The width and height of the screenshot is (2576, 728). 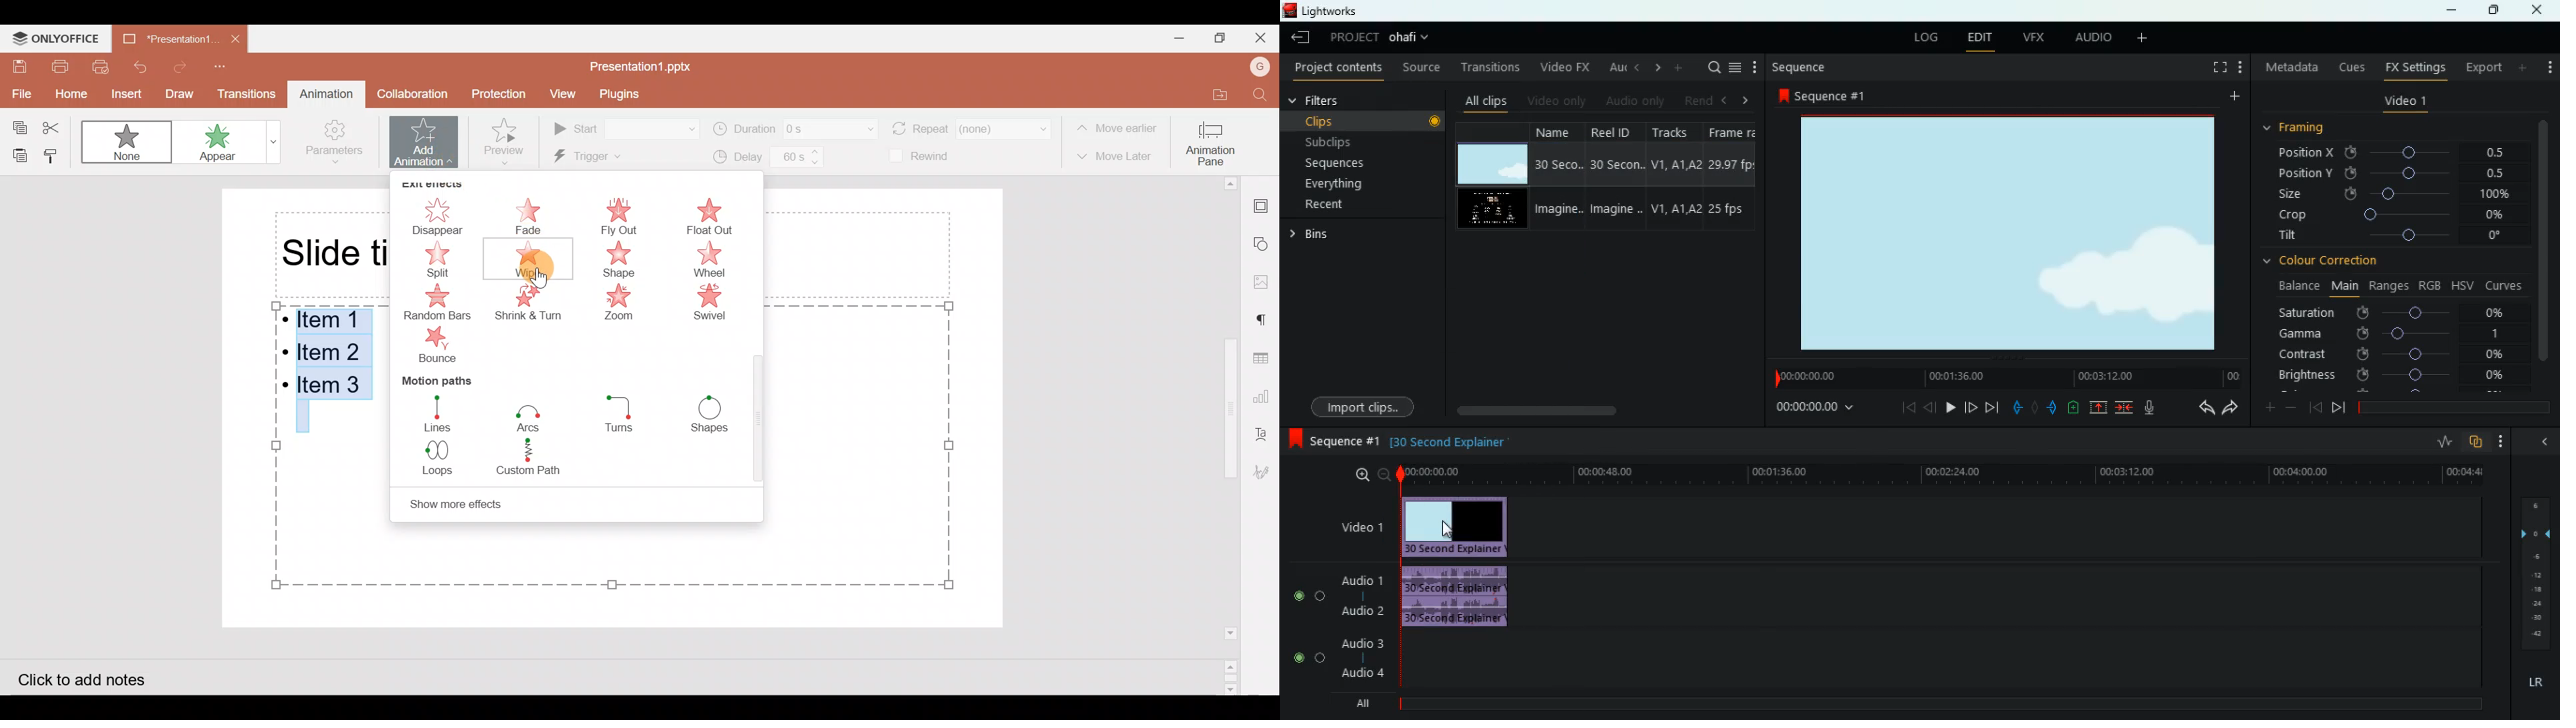 What do you see at coordinates (1268, 393) in the screenshot?
I see `Chart settings` at bounding box center [1268, 393].